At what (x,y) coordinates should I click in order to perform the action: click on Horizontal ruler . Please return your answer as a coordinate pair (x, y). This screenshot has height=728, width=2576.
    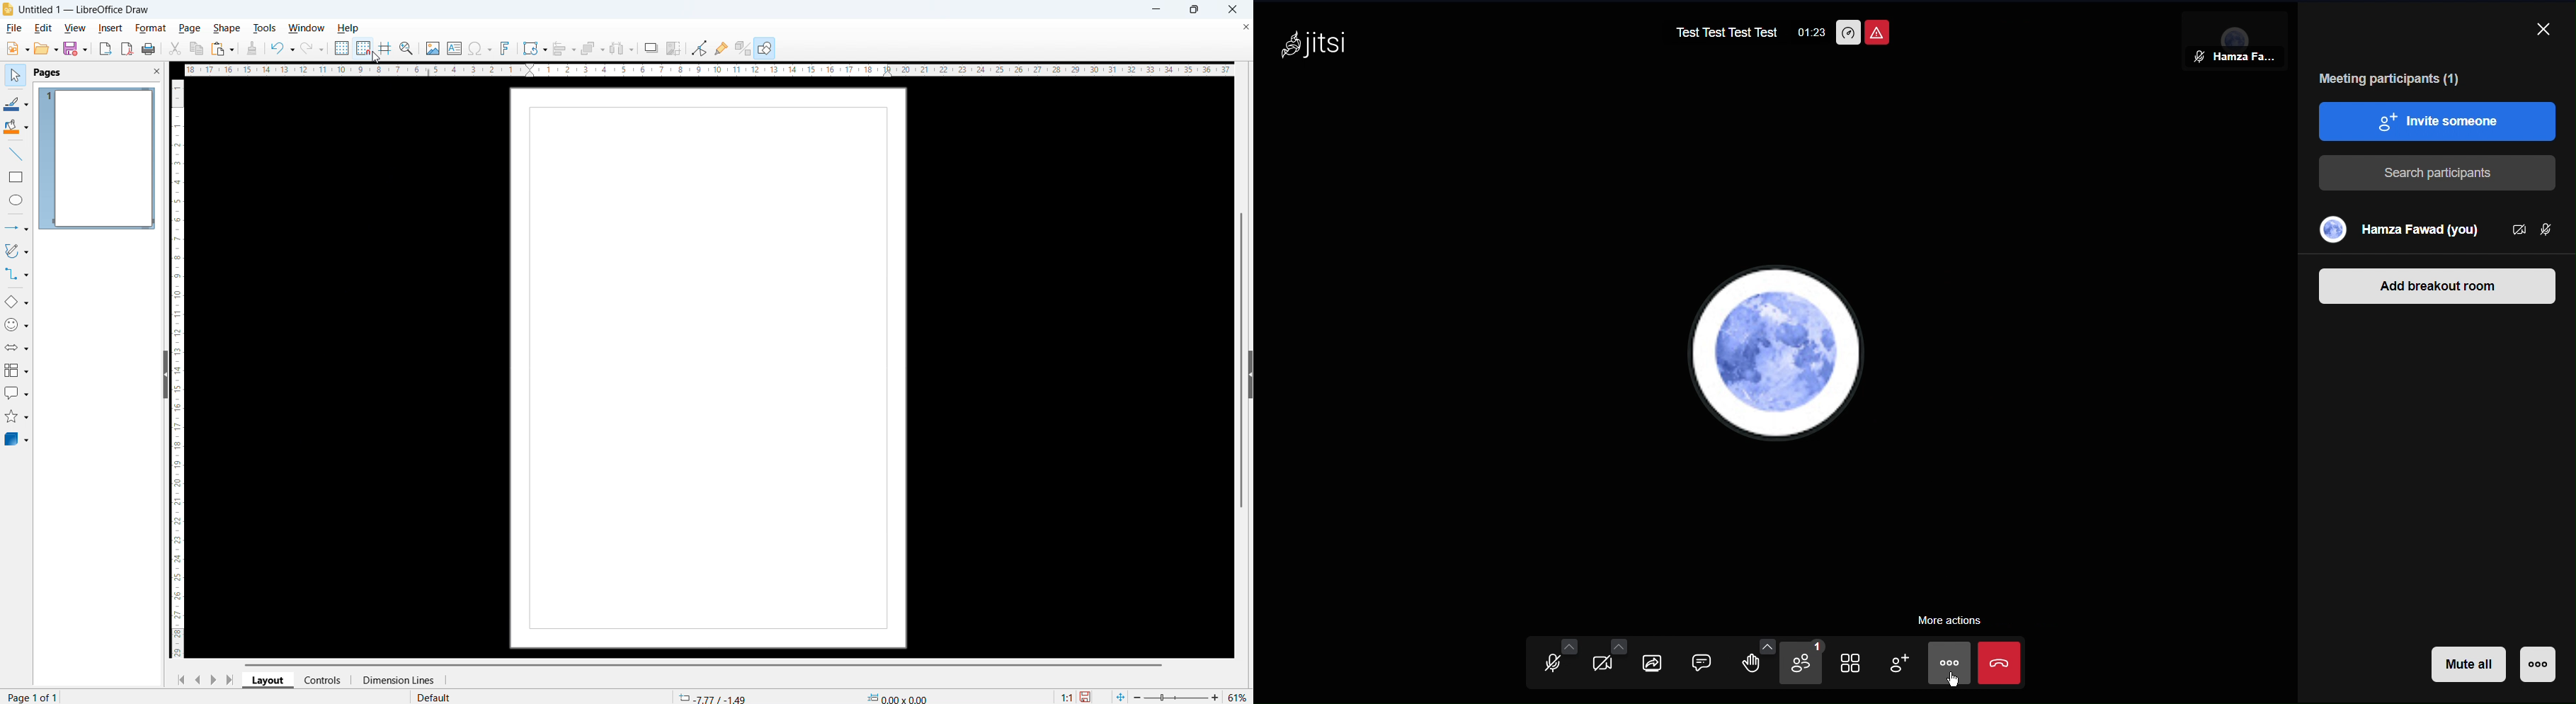
    Looking at the image, I should click on (708, 70).